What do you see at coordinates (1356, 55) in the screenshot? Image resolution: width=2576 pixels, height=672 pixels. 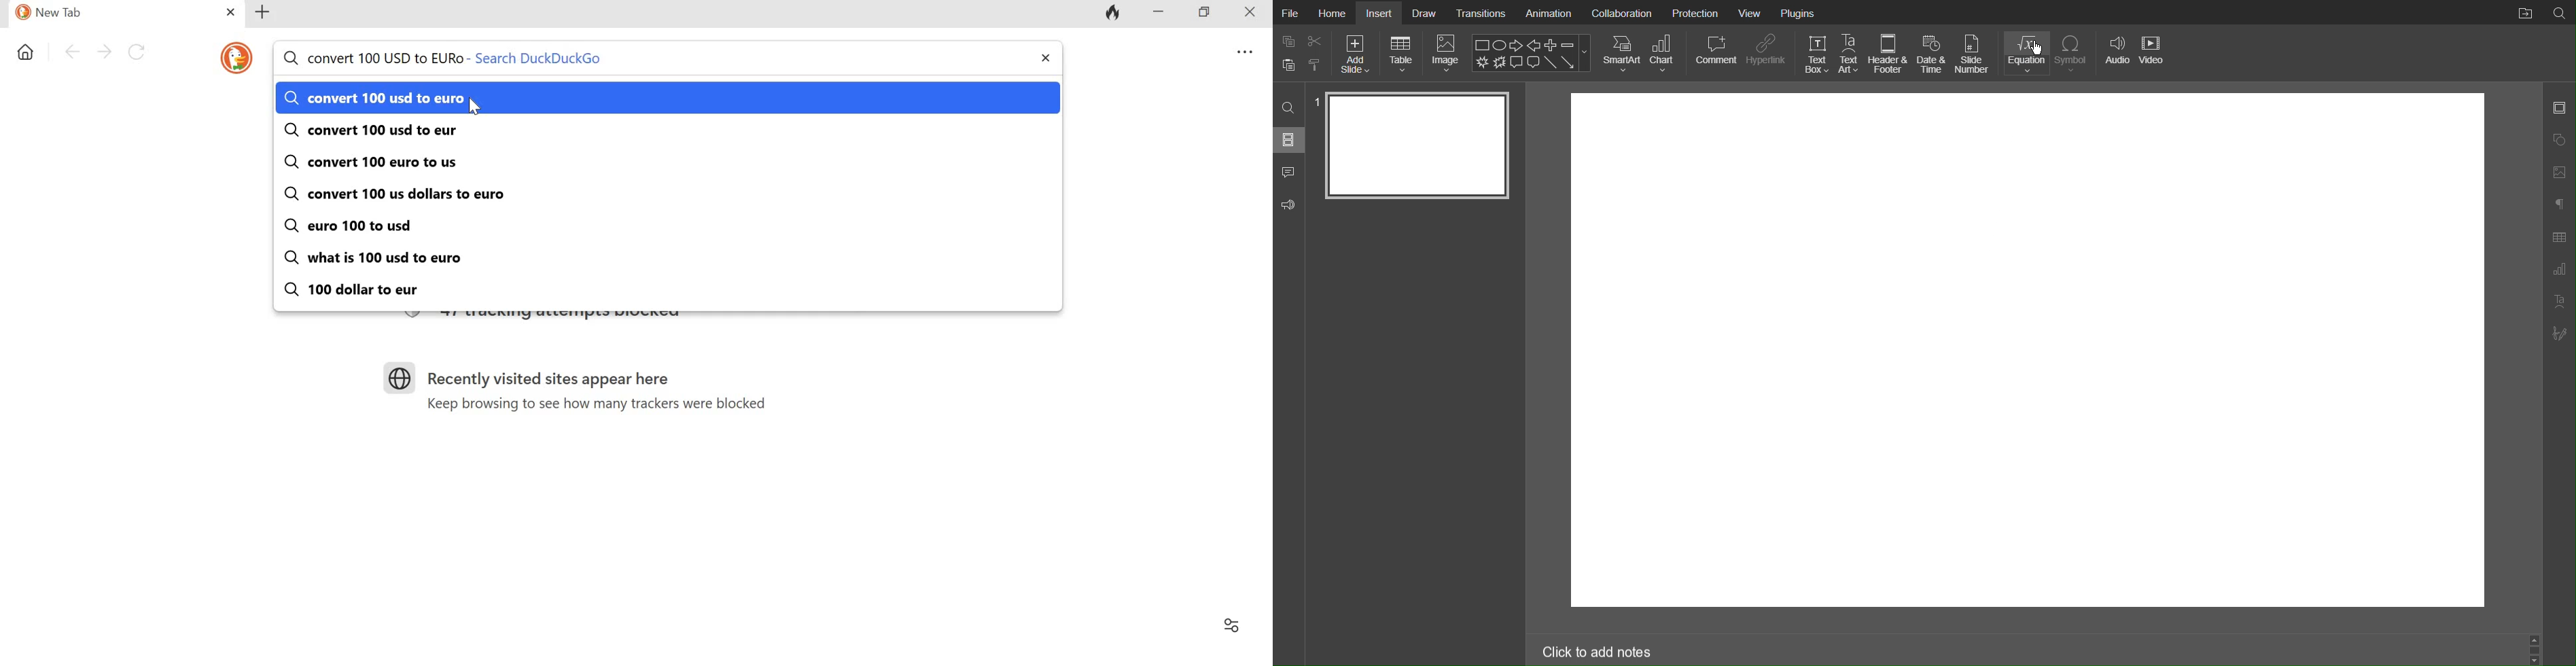 I see `Add Slide` at bounding box center [1356, 55].